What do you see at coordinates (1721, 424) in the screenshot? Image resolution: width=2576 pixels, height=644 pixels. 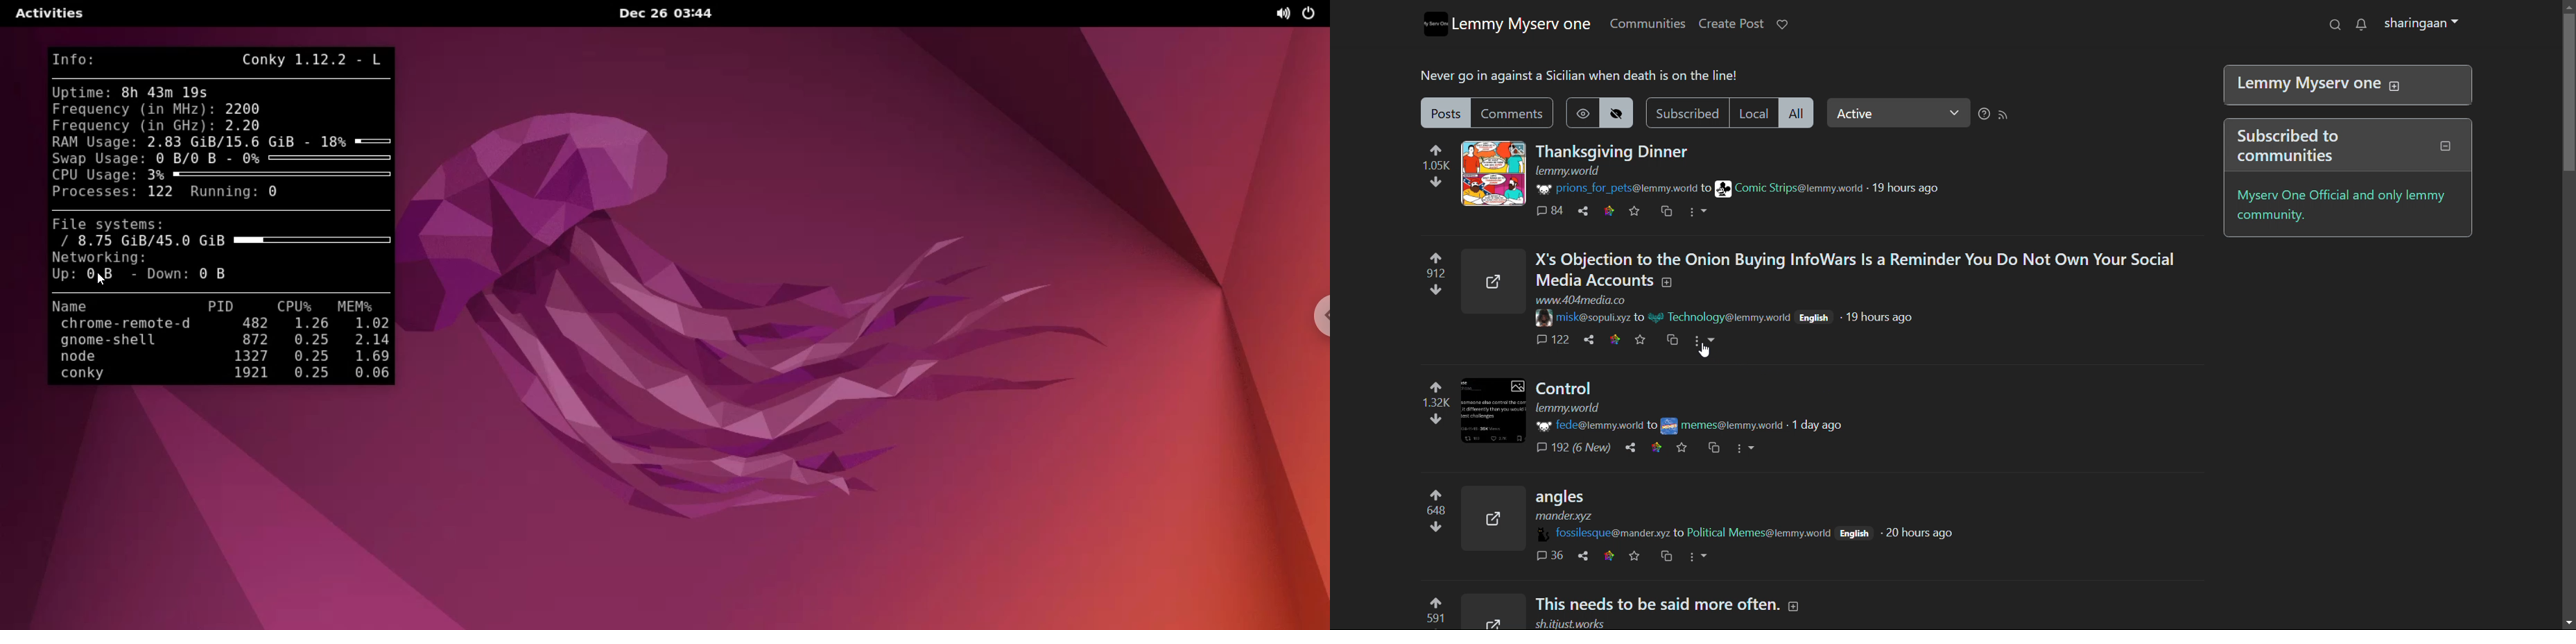 I see `community` at bounding box center [1721, 424].